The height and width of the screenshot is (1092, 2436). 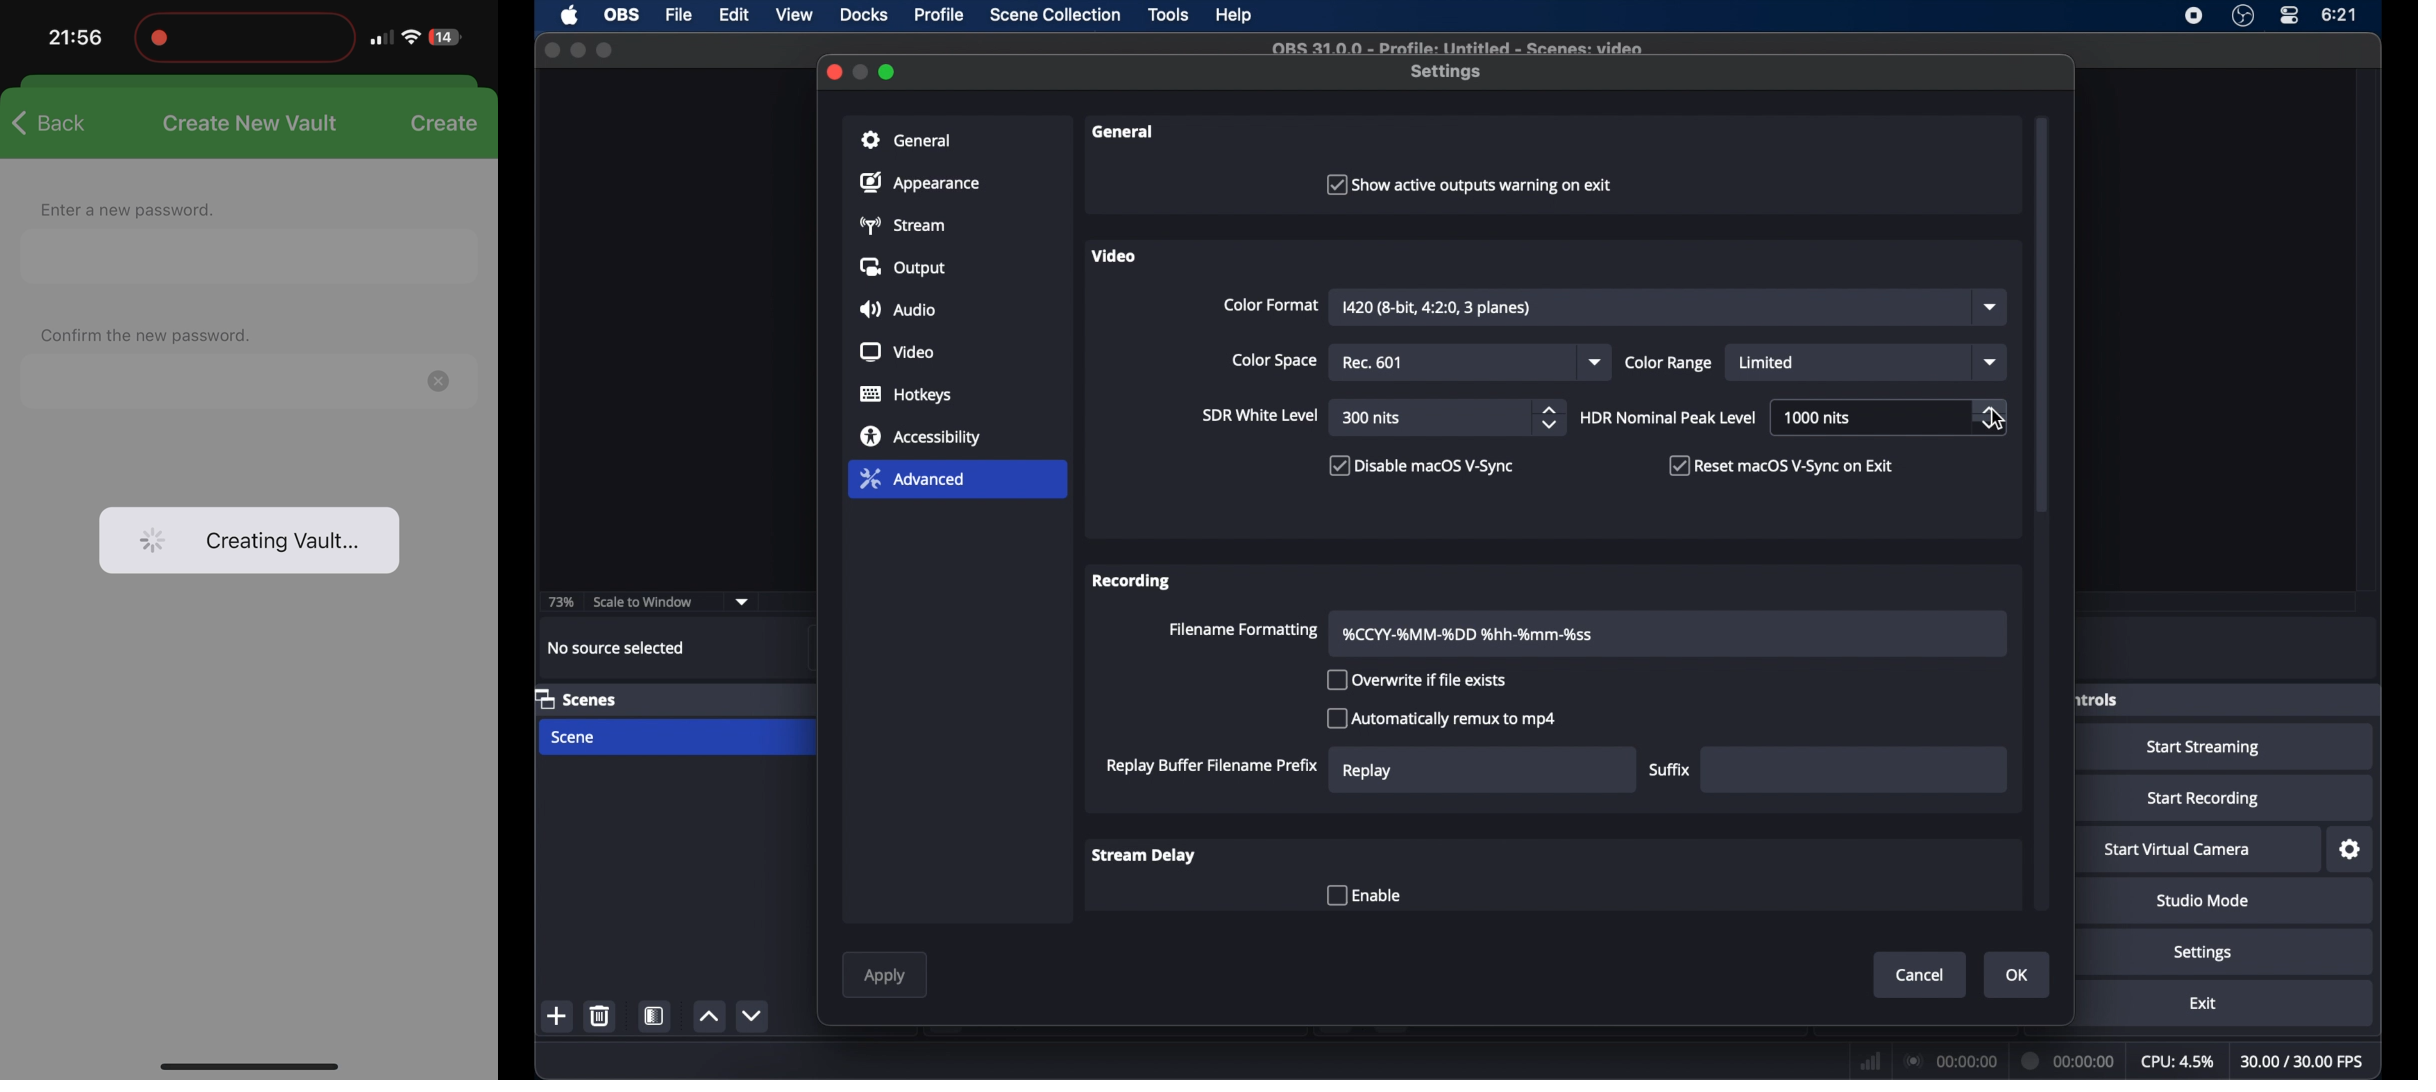 What do you see at coordinates (2203, 900) in the screenshot?
I see `studio mode` at bounding box center [2203, 900].